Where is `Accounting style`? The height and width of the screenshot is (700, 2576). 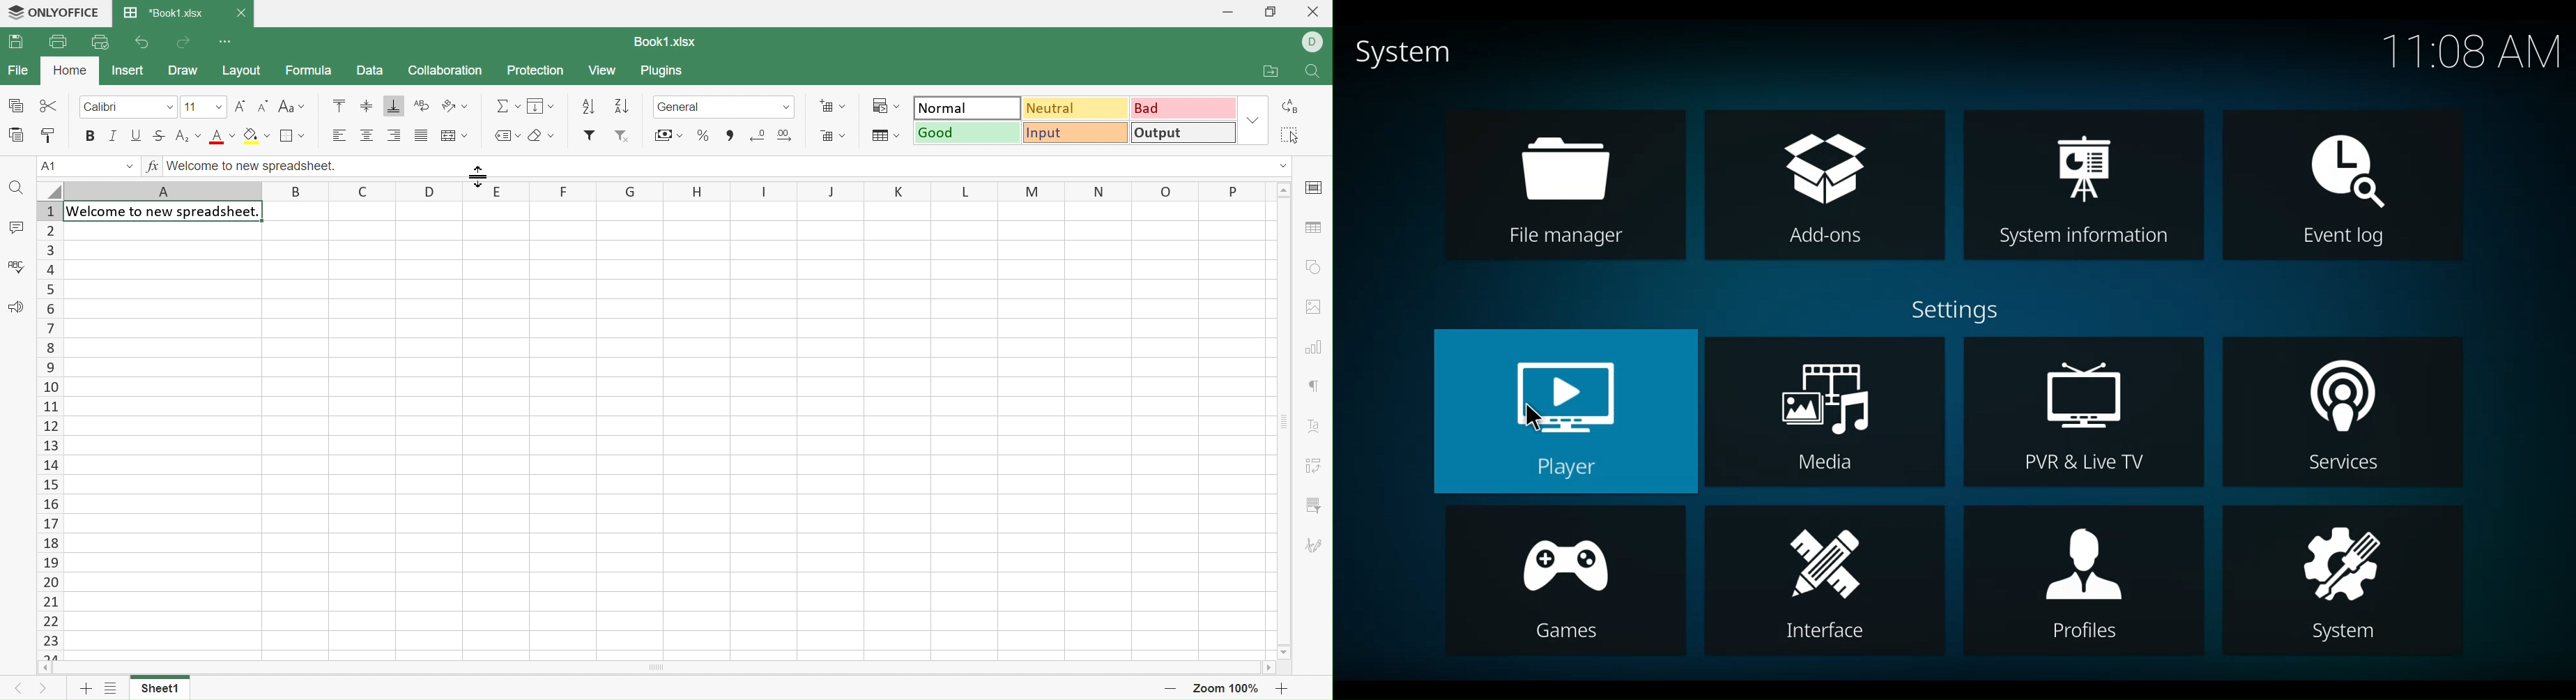 Accounting style is located at coordinates (668, 134).